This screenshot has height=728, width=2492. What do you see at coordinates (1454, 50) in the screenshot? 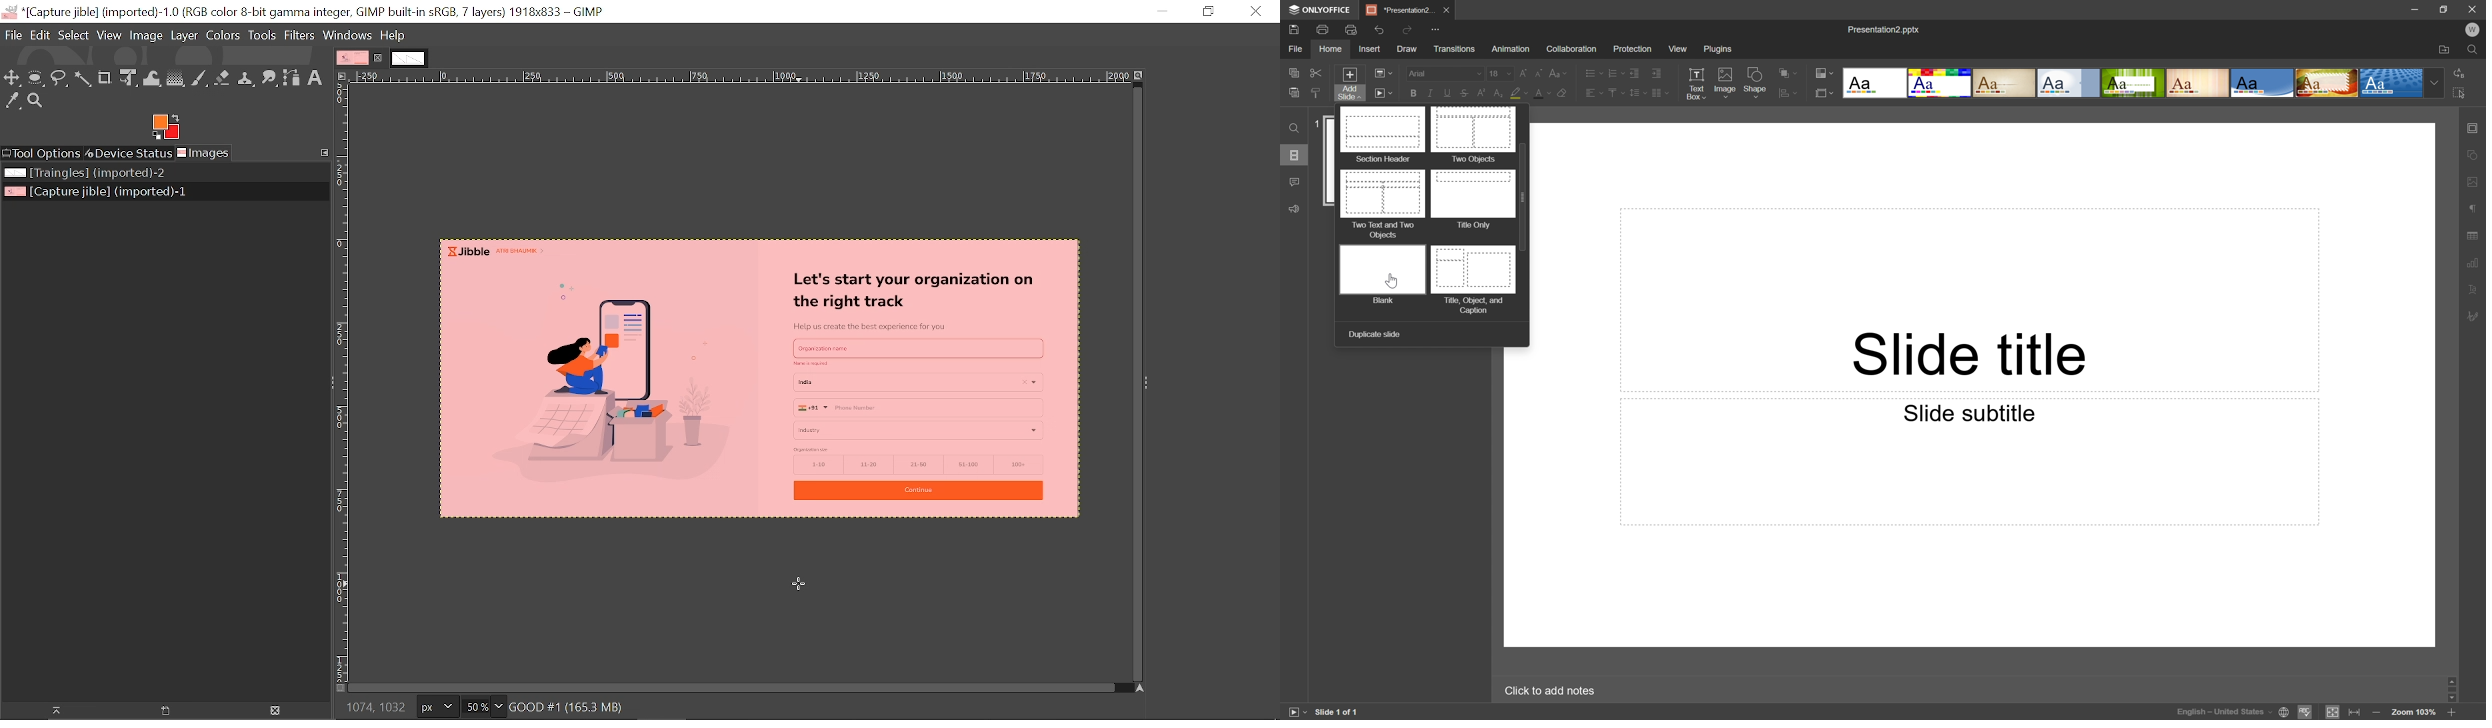
I see `Transitions` at bounding box center [1454, 50].